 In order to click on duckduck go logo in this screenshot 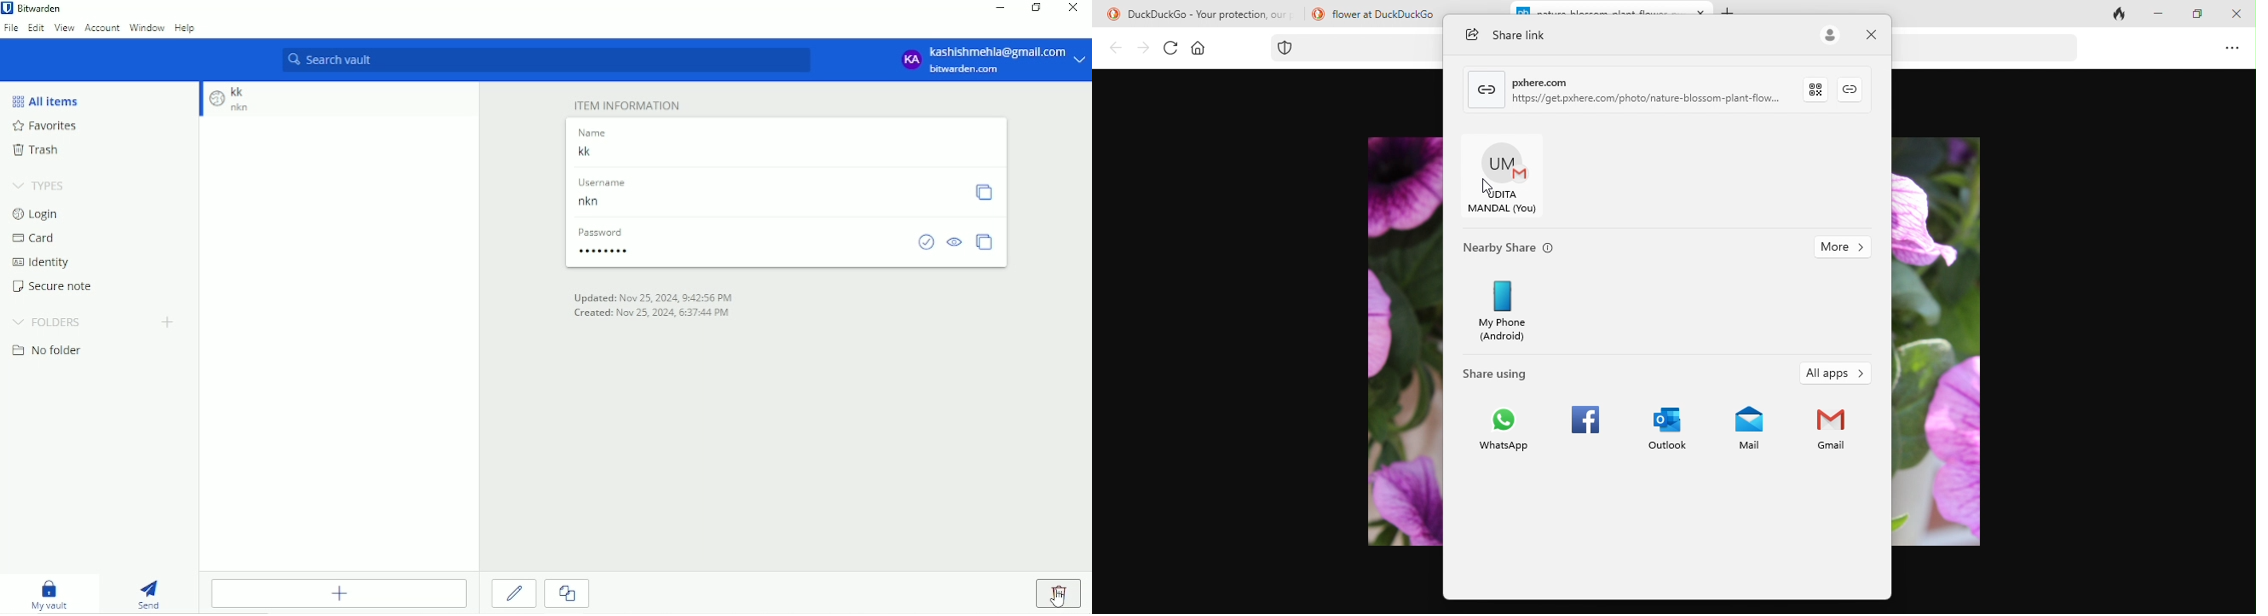, I will do `click(1107, 14)`.